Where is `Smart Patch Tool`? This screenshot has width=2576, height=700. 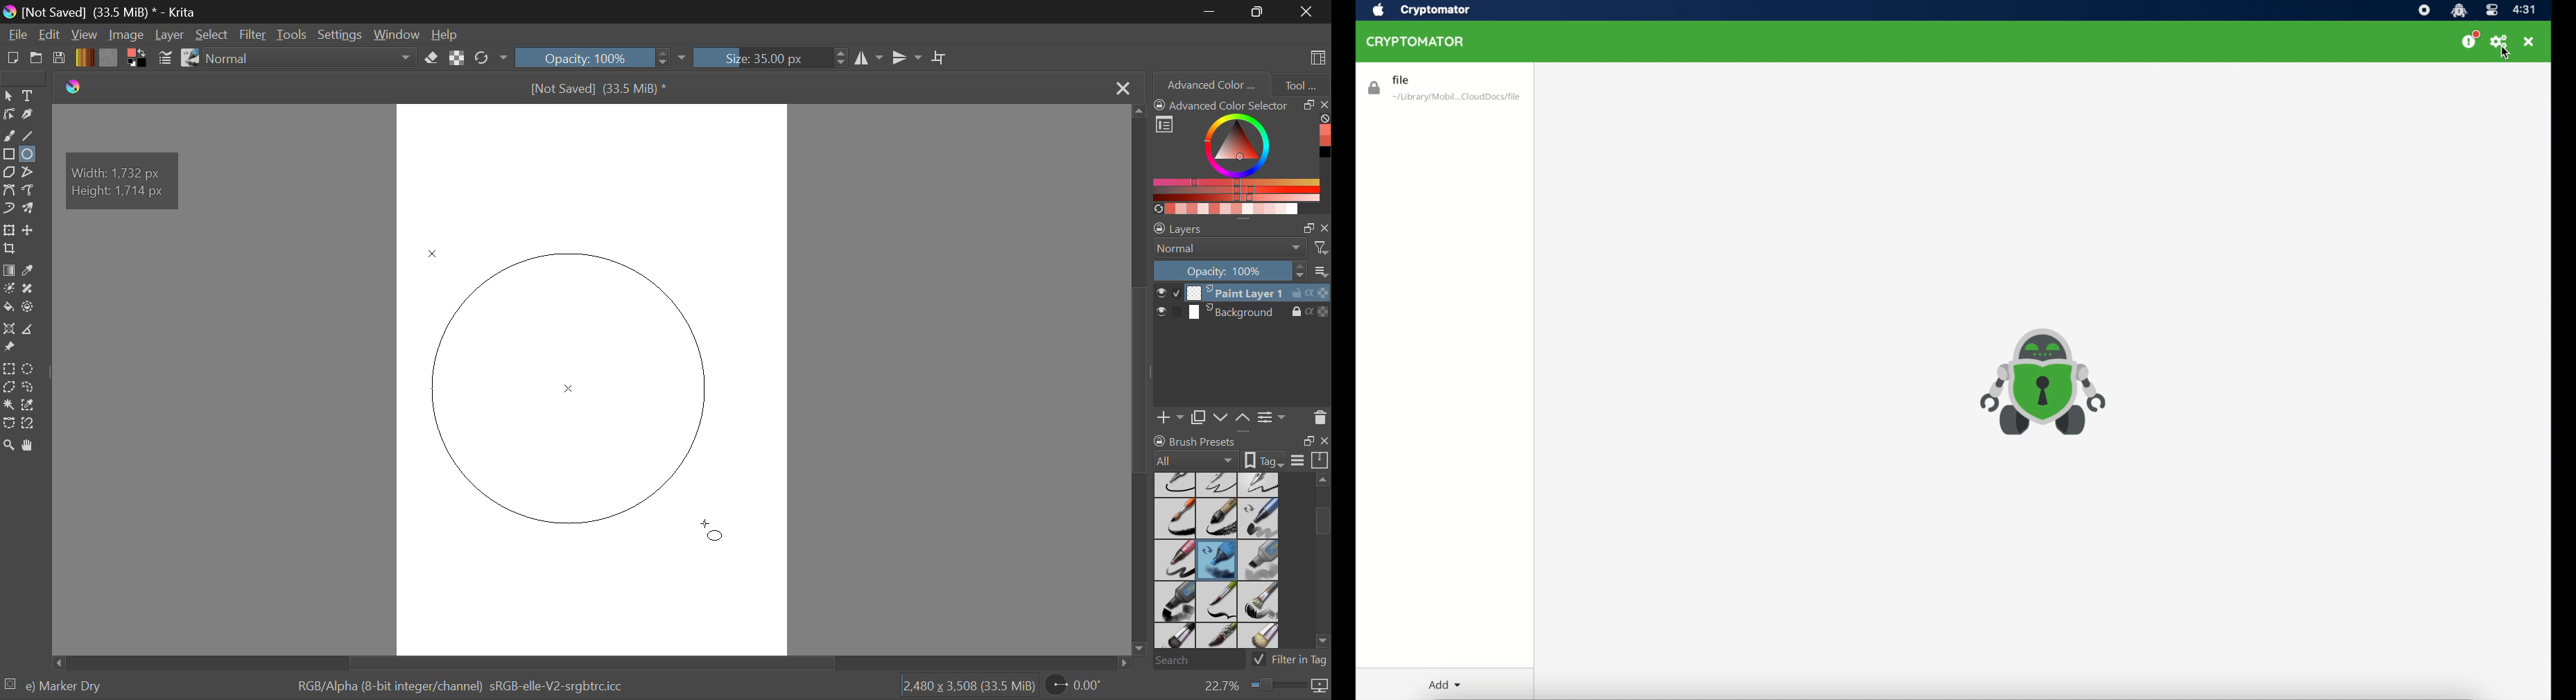
Smart Patch Tool is located at coordinates (31, 290).